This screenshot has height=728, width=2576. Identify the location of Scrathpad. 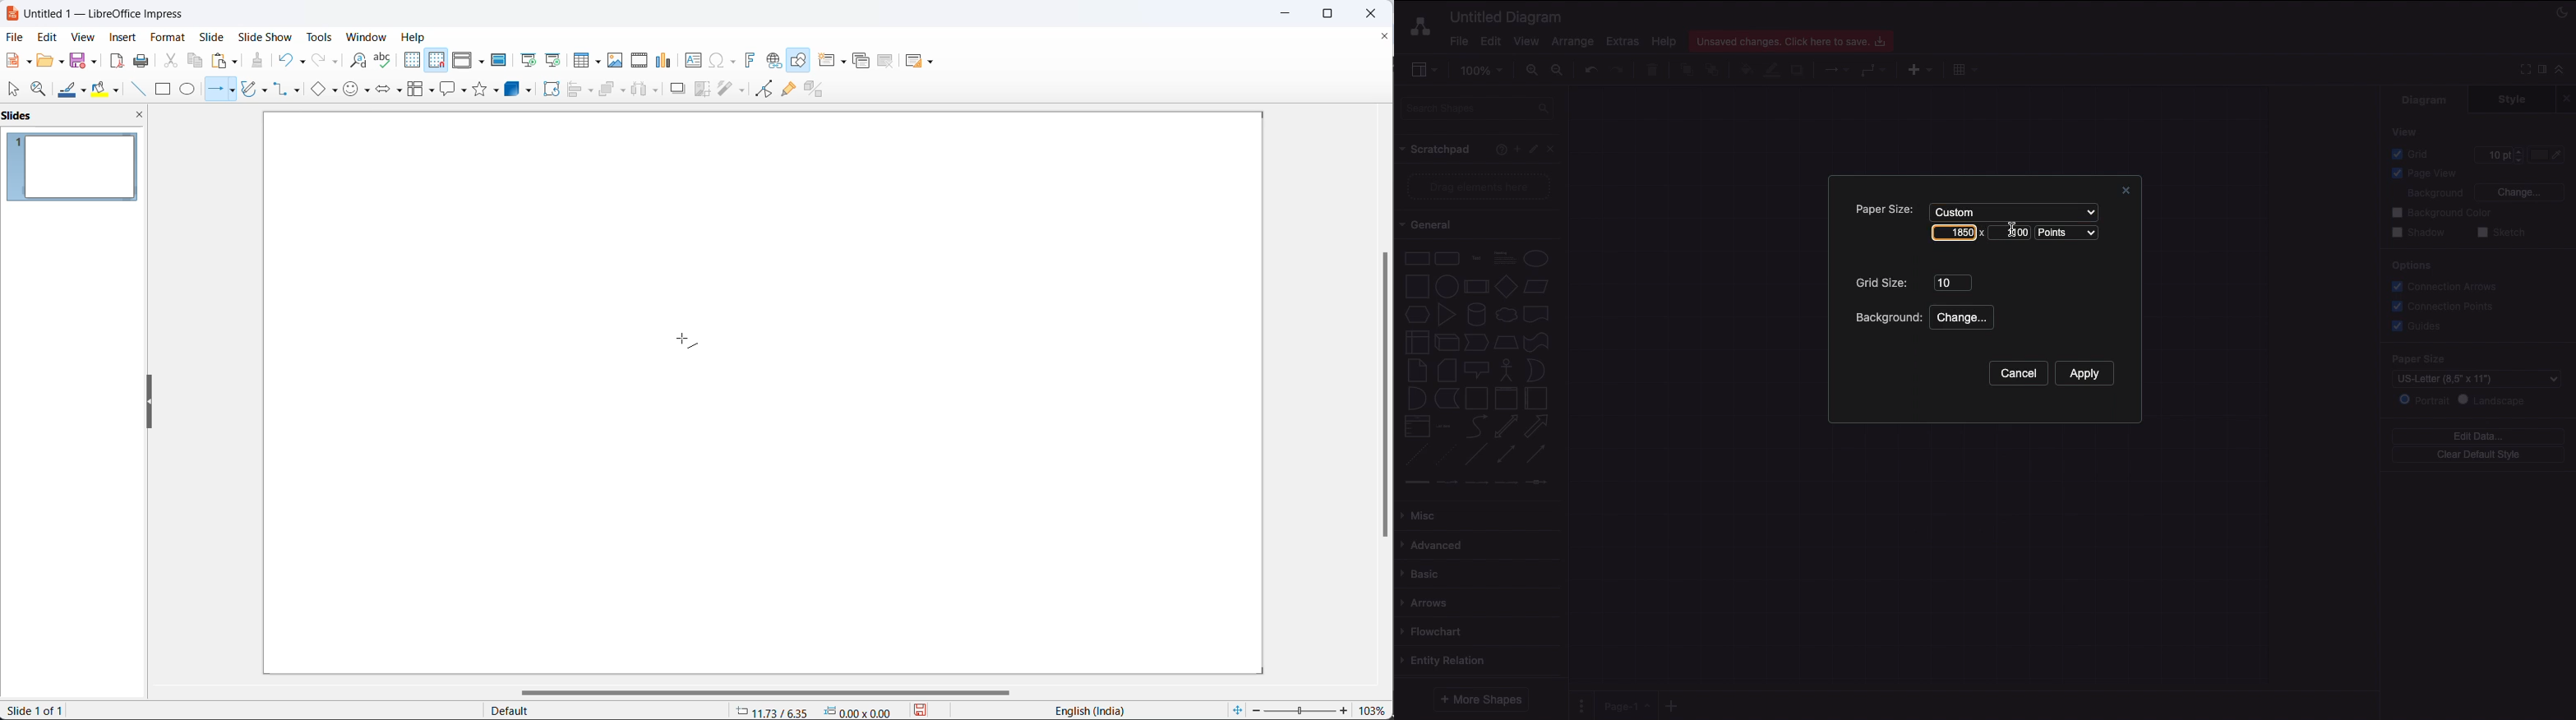
(1436, 150).